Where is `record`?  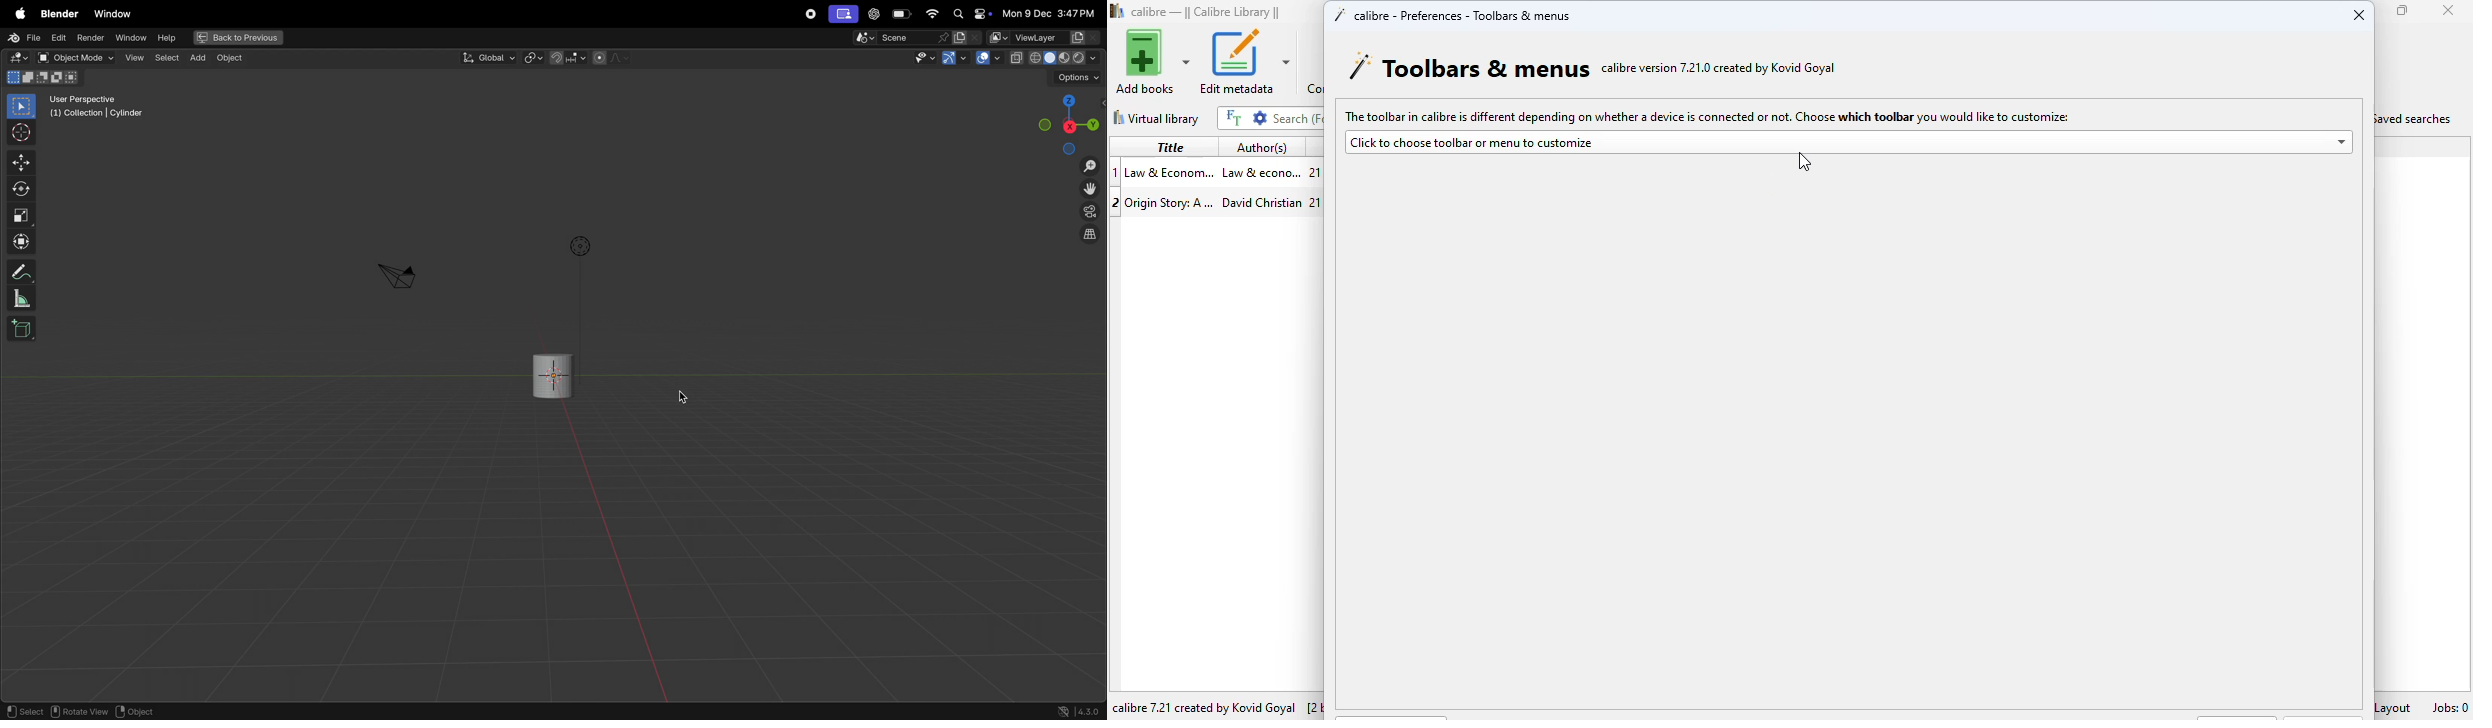 record is located at coordinates (808, 14).